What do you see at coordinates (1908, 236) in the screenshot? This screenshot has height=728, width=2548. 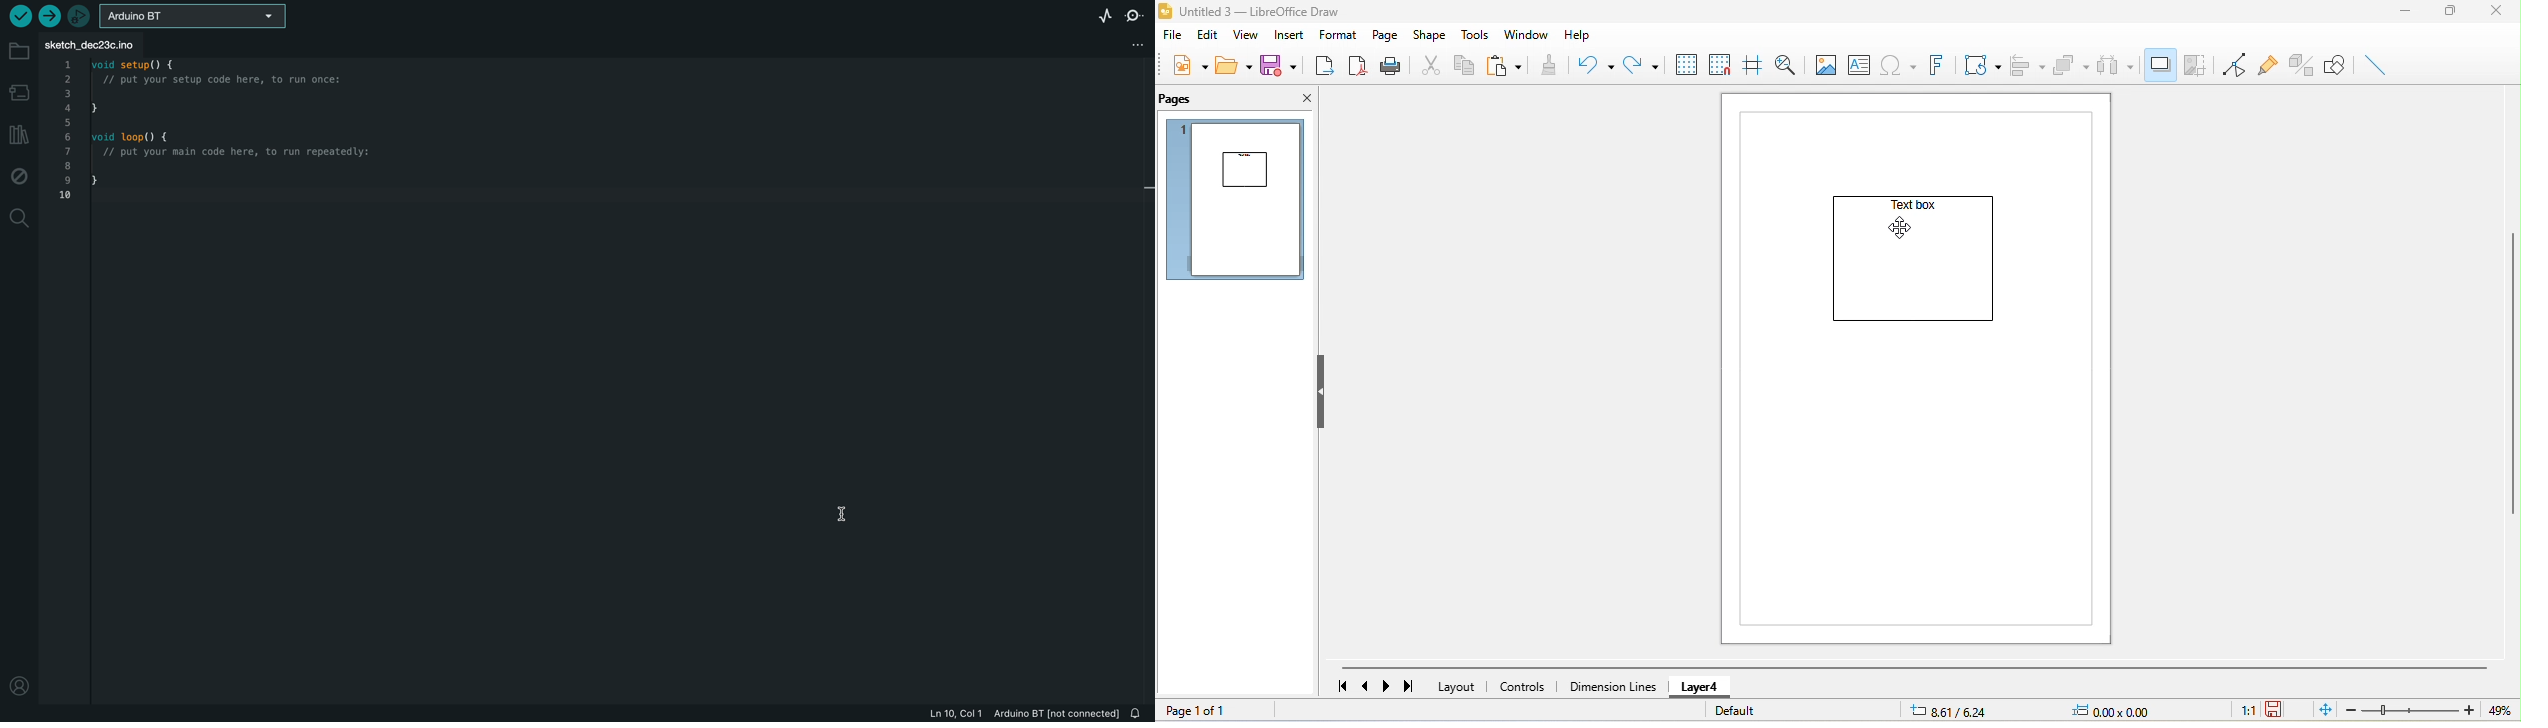 I see `cursor` at bounding box center [1908, 236].